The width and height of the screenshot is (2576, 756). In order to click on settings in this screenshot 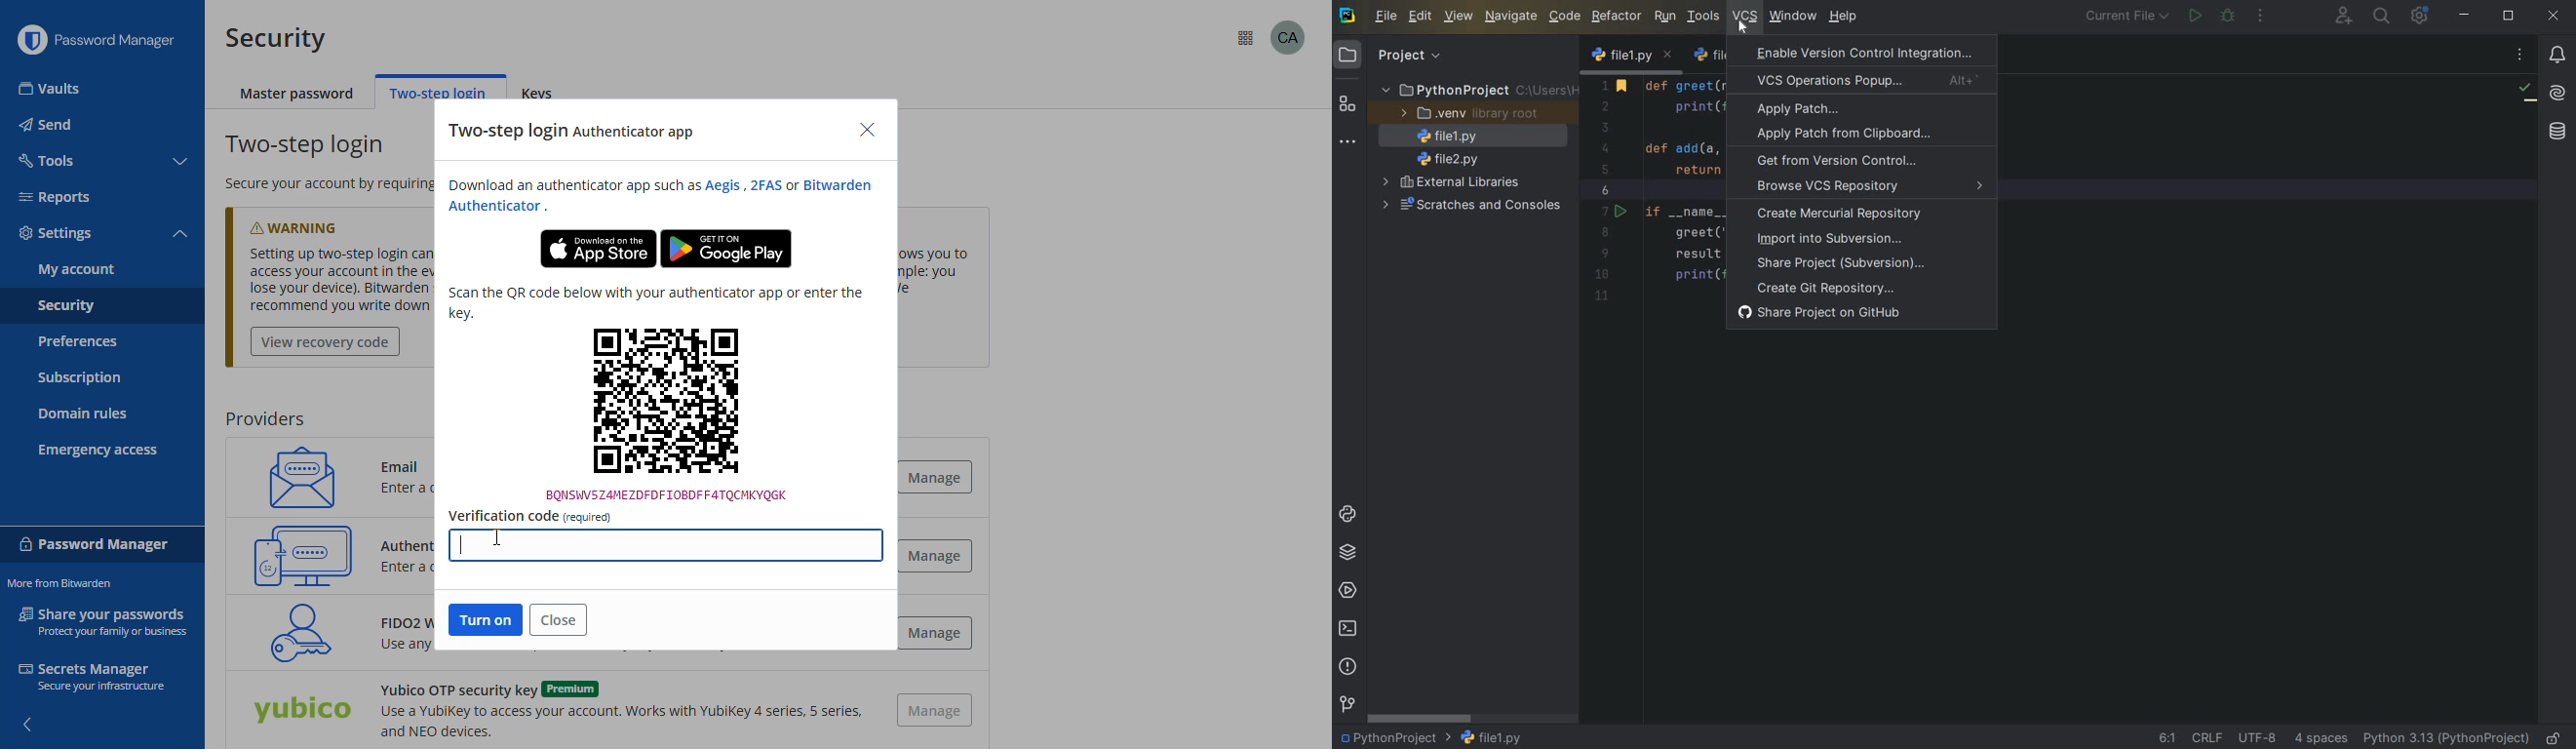, I will do `click(57, 234)`.